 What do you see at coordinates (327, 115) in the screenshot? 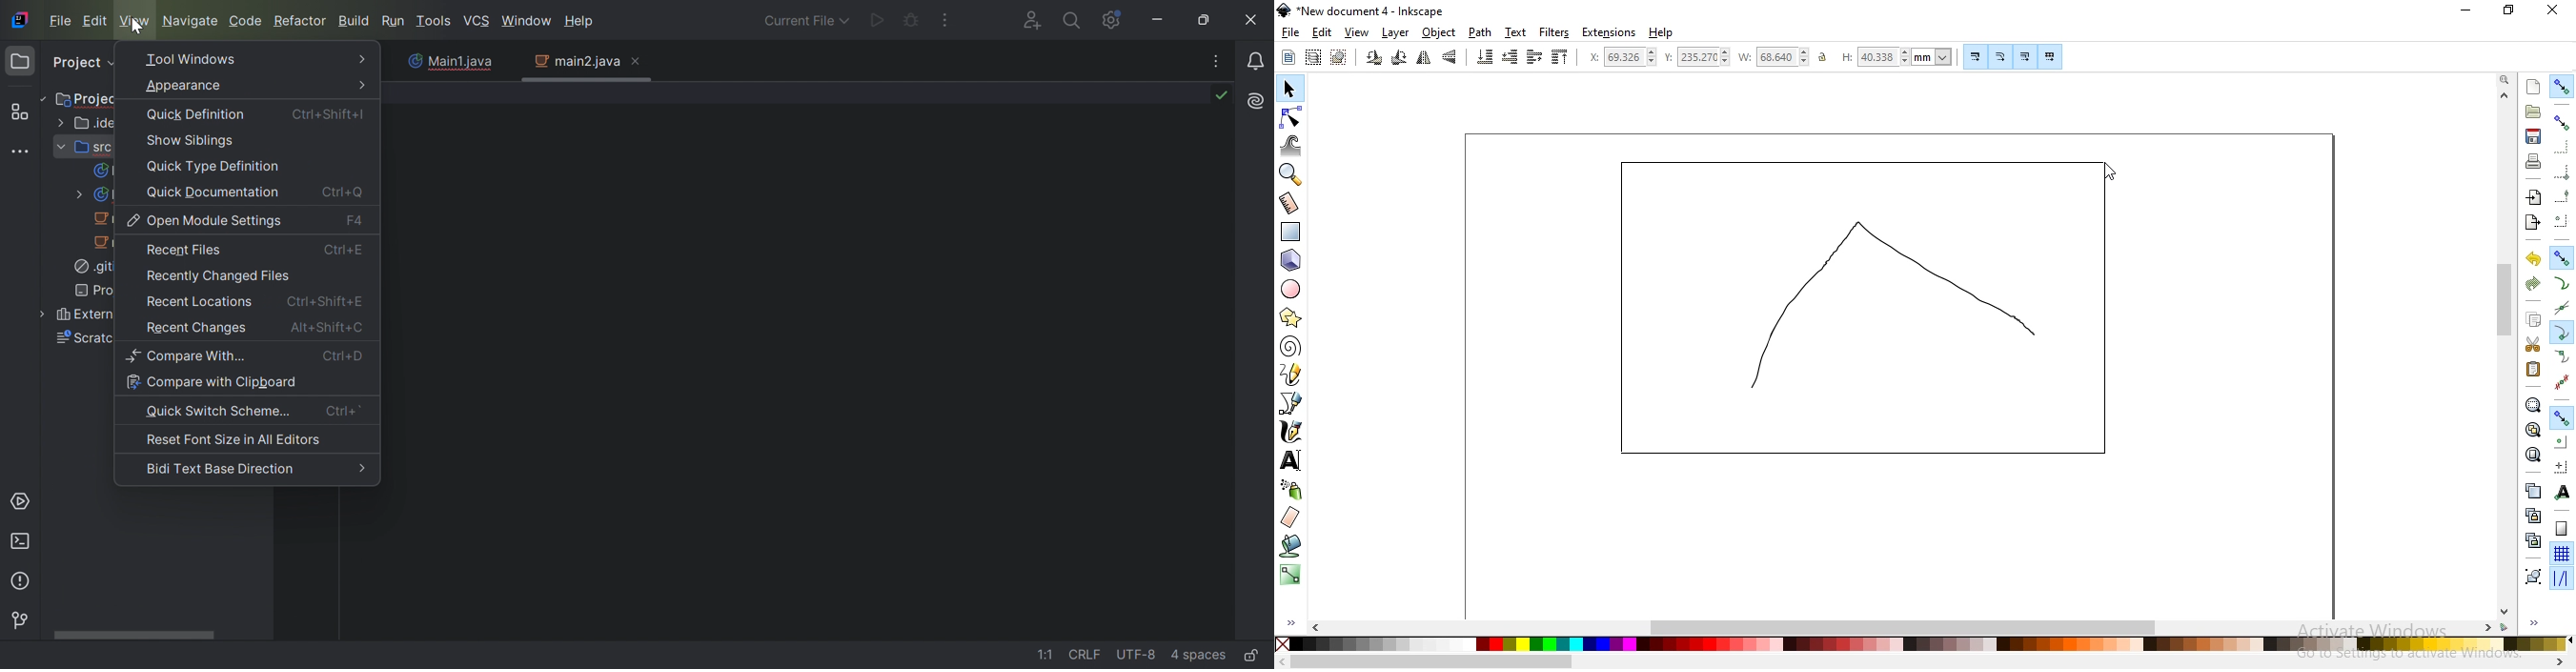
I see `Ctrl+Shift+I` at bounding box center [327, 115].